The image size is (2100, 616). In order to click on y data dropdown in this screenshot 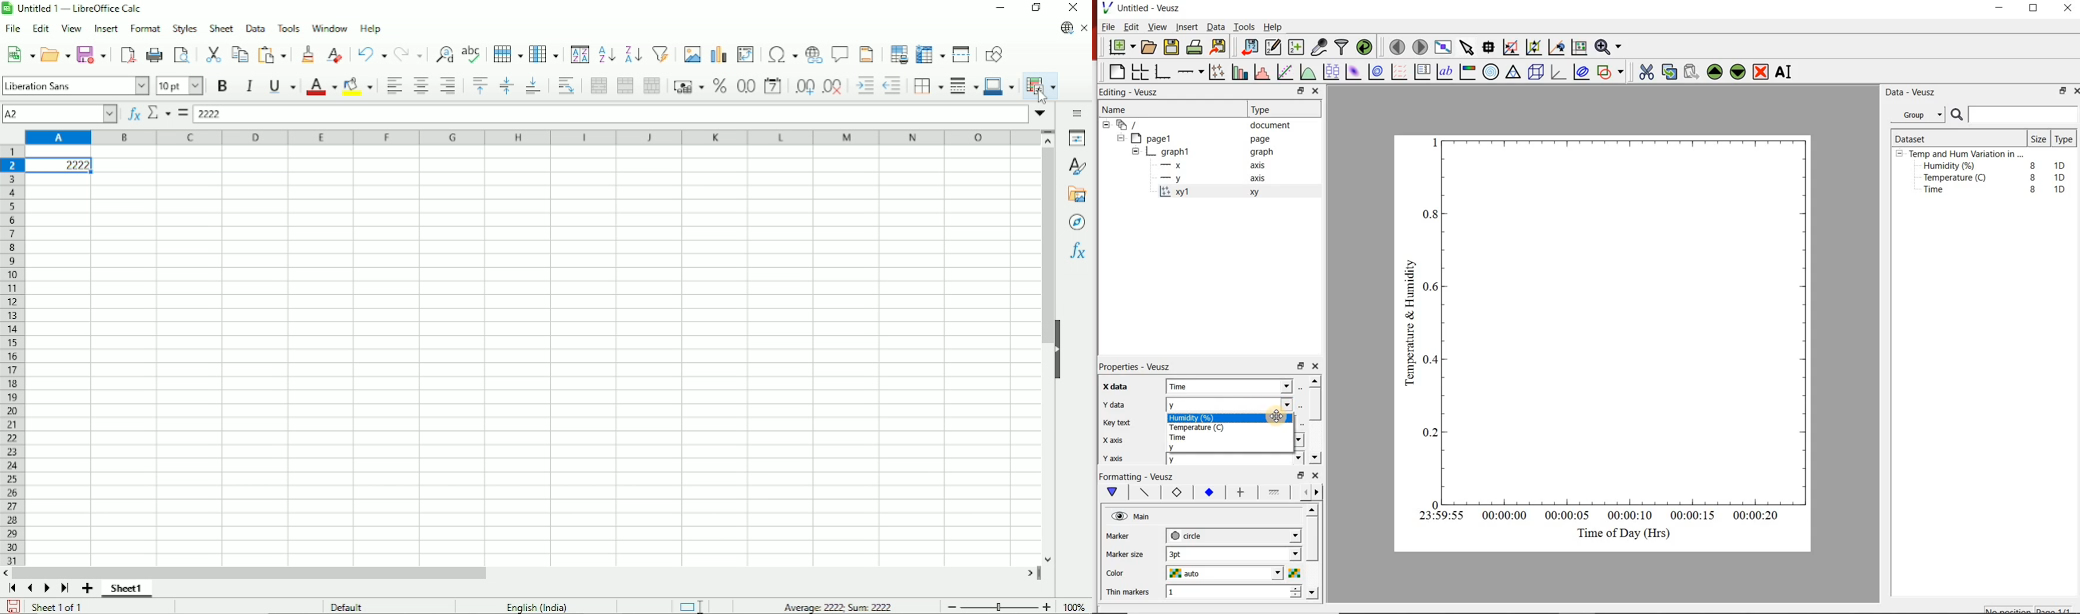, I will do `click(1268, 405)`.